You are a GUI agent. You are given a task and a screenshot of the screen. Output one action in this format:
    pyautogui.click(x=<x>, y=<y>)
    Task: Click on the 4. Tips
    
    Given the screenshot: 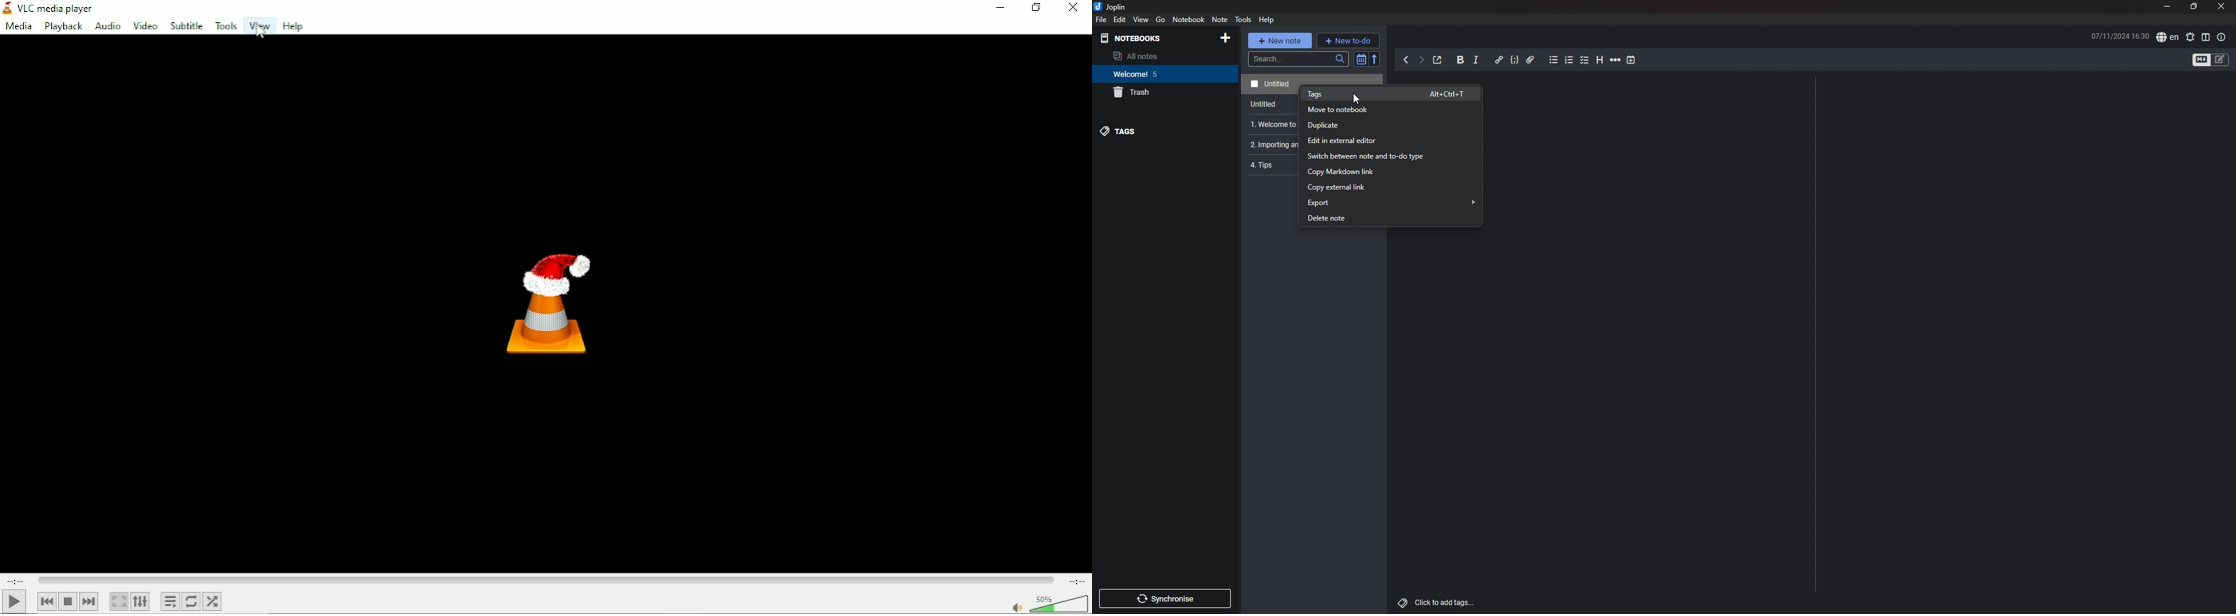 What is the action you would take?
    pyautogui.click(x=1262, y=166)
    